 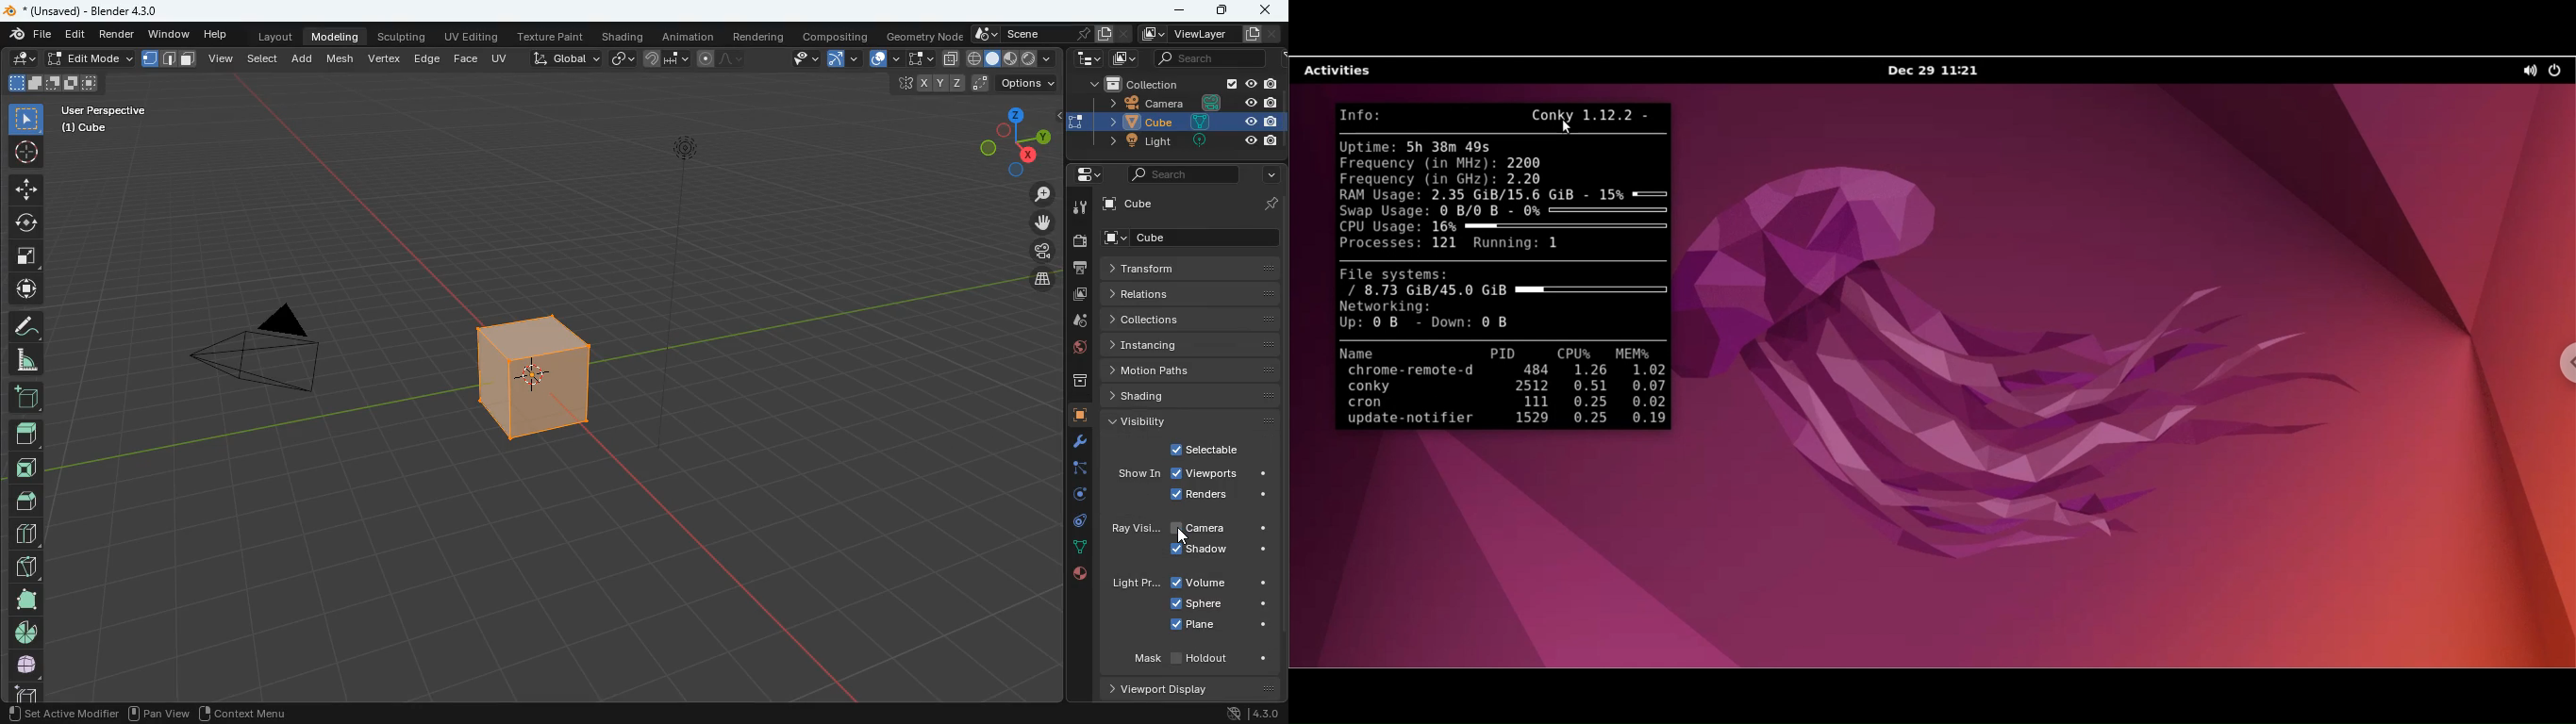 I want to click on copy, so click(x=949, y=59).